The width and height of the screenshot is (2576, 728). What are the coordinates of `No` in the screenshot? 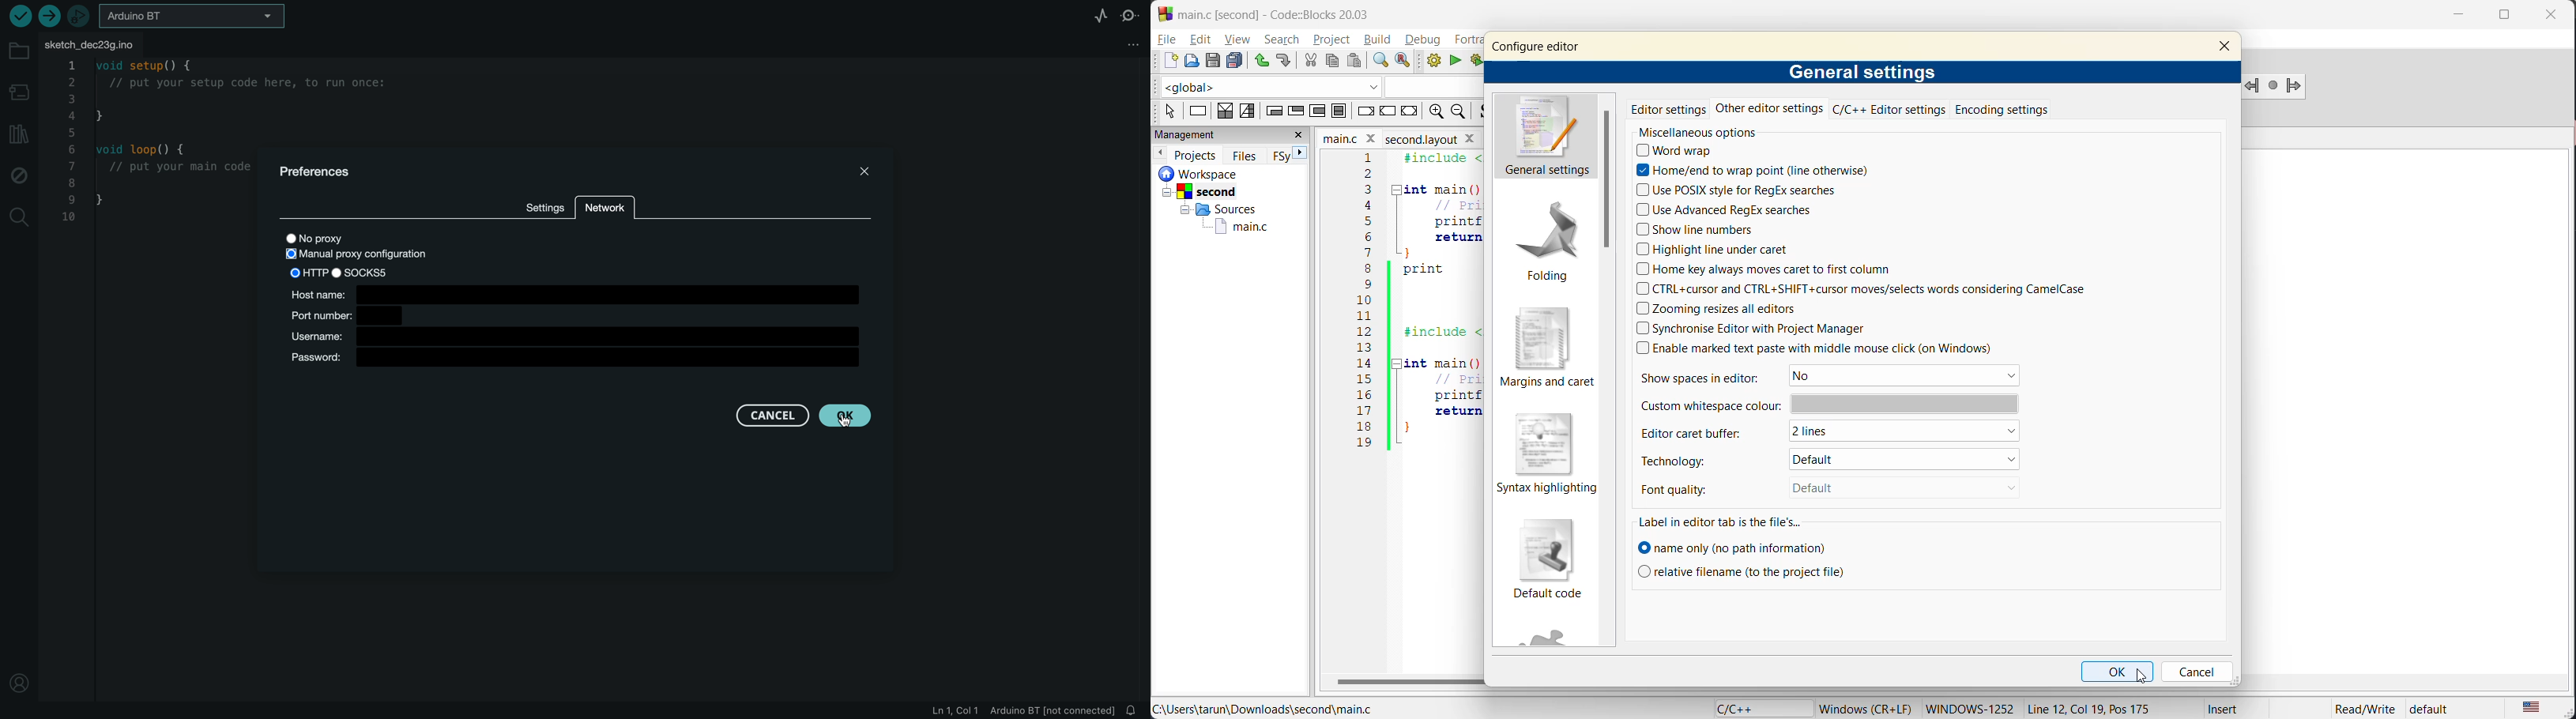 It's located at (1908, 376).